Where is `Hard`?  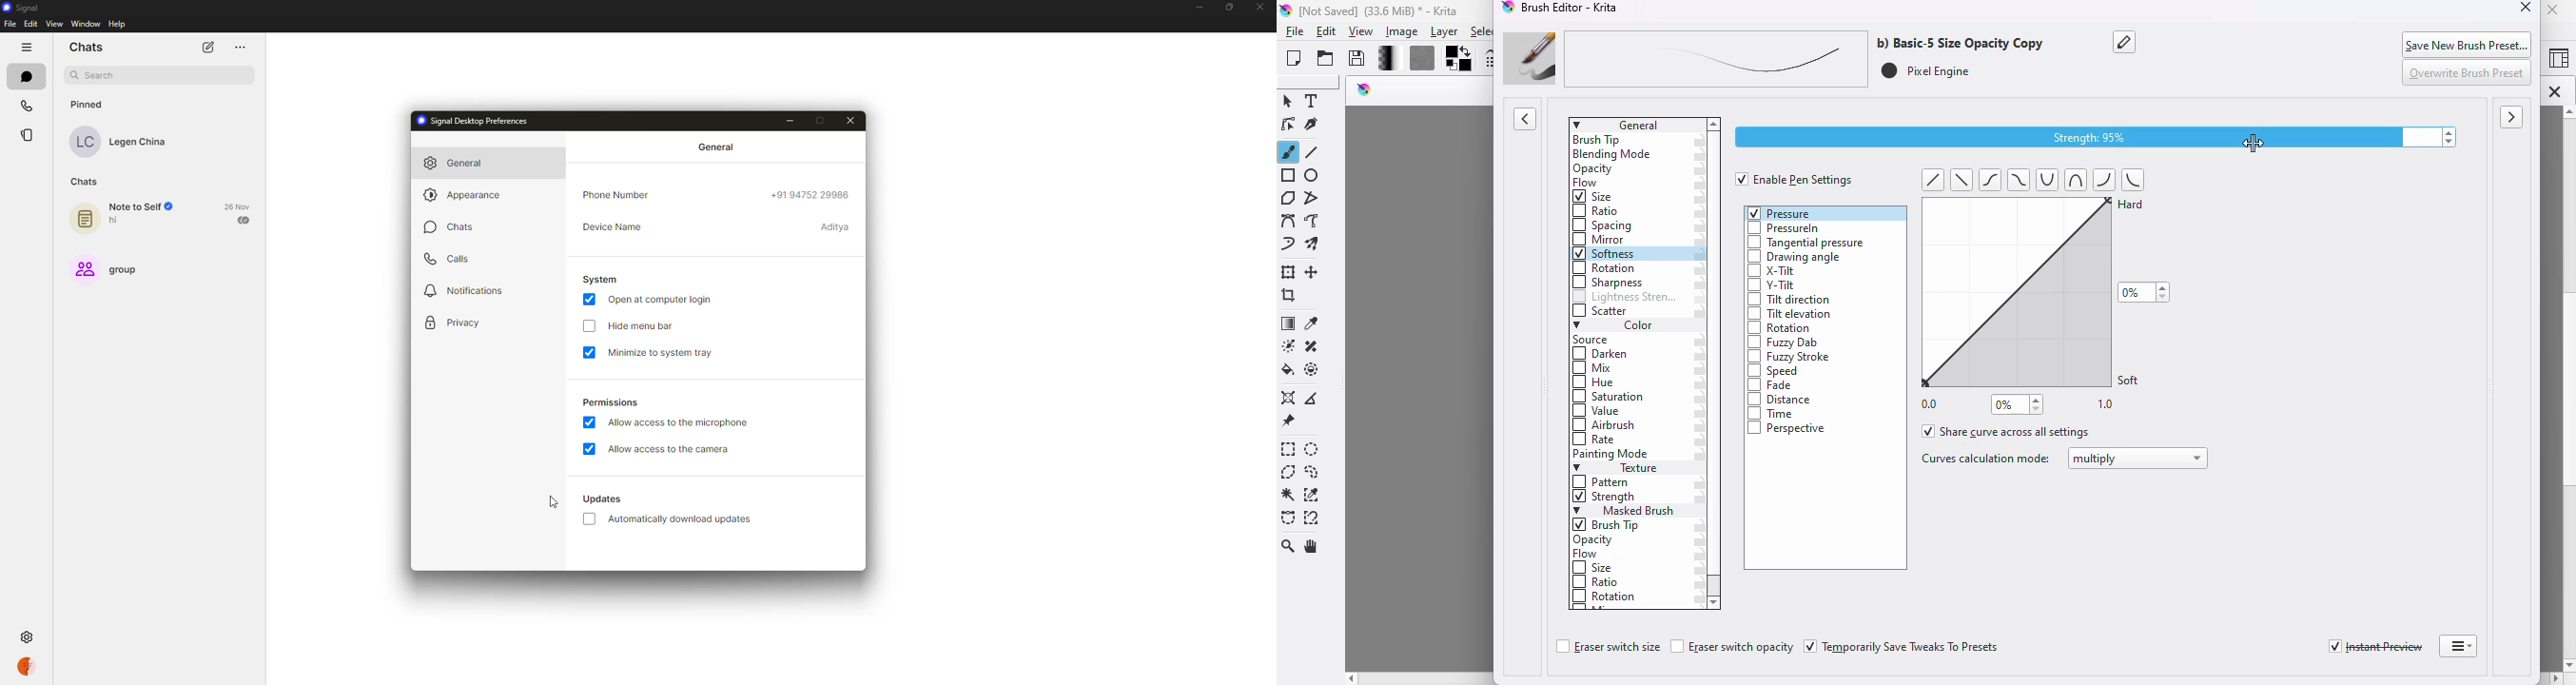
Hard is located at coordinates (2133, 211).